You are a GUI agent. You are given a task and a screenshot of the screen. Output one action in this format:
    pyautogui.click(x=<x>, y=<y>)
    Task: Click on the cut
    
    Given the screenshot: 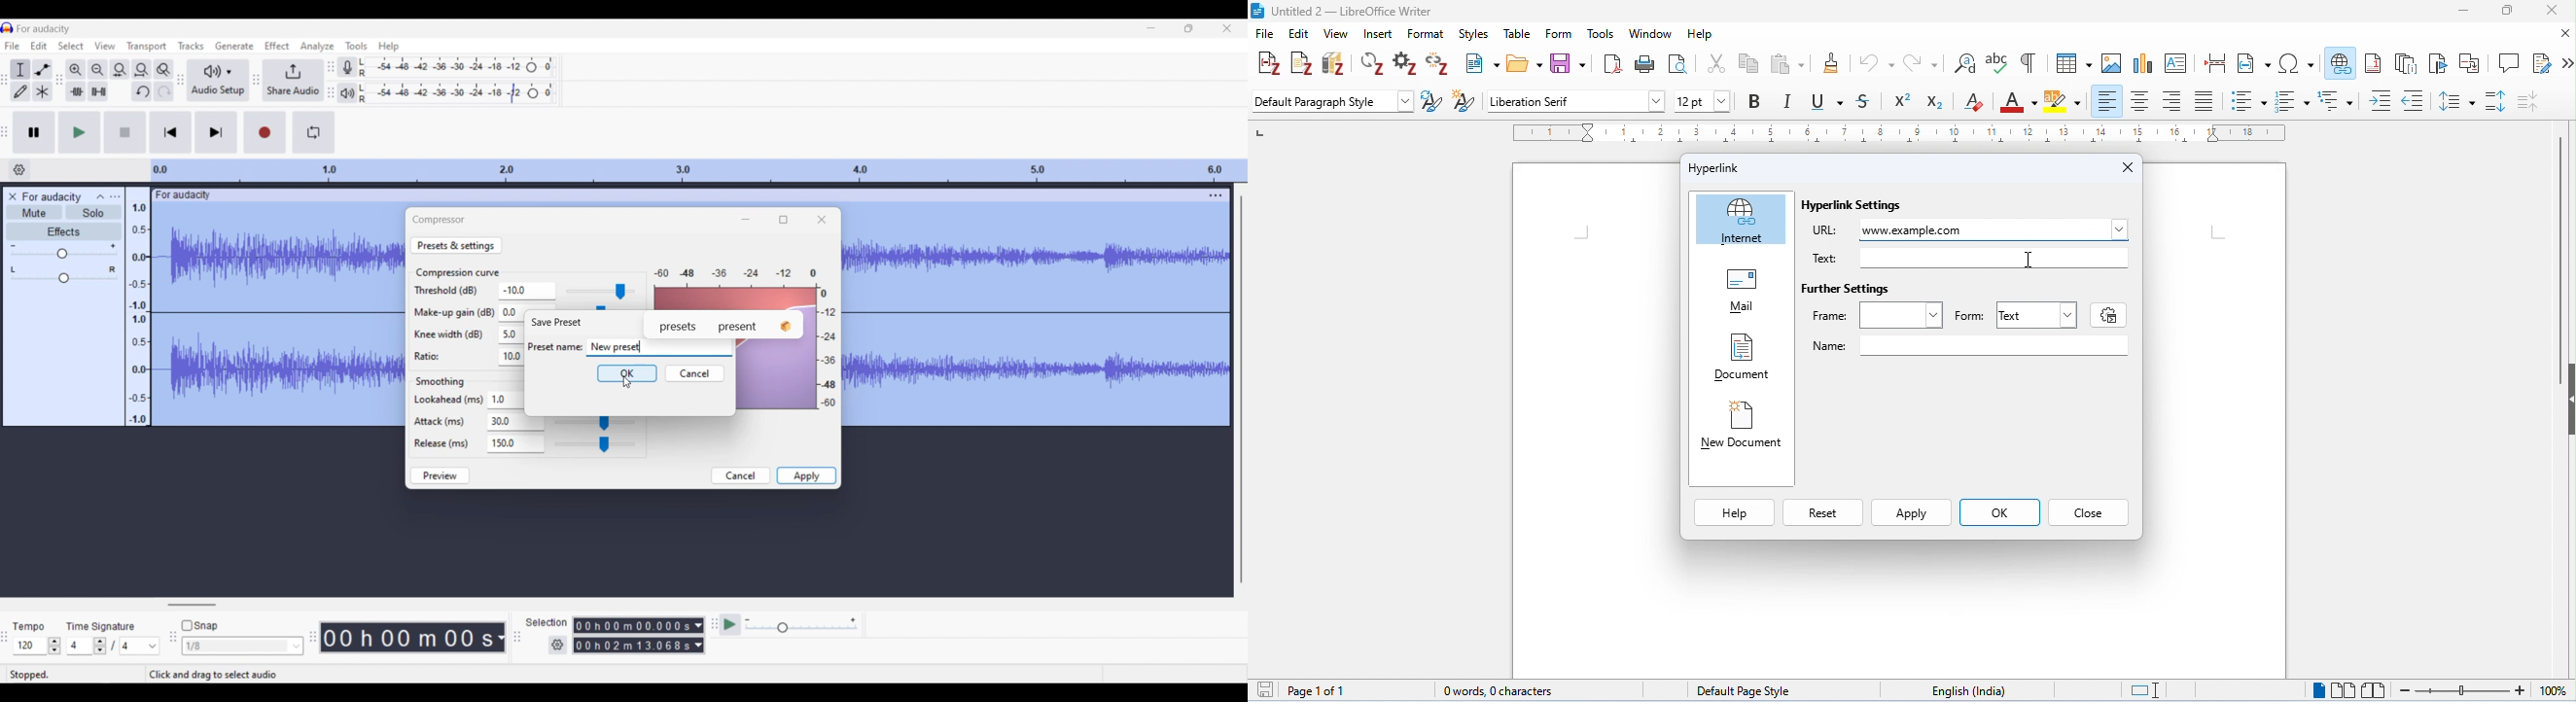 What is the action you would take?
    pyautogui.click(x=1716, y=62)
    